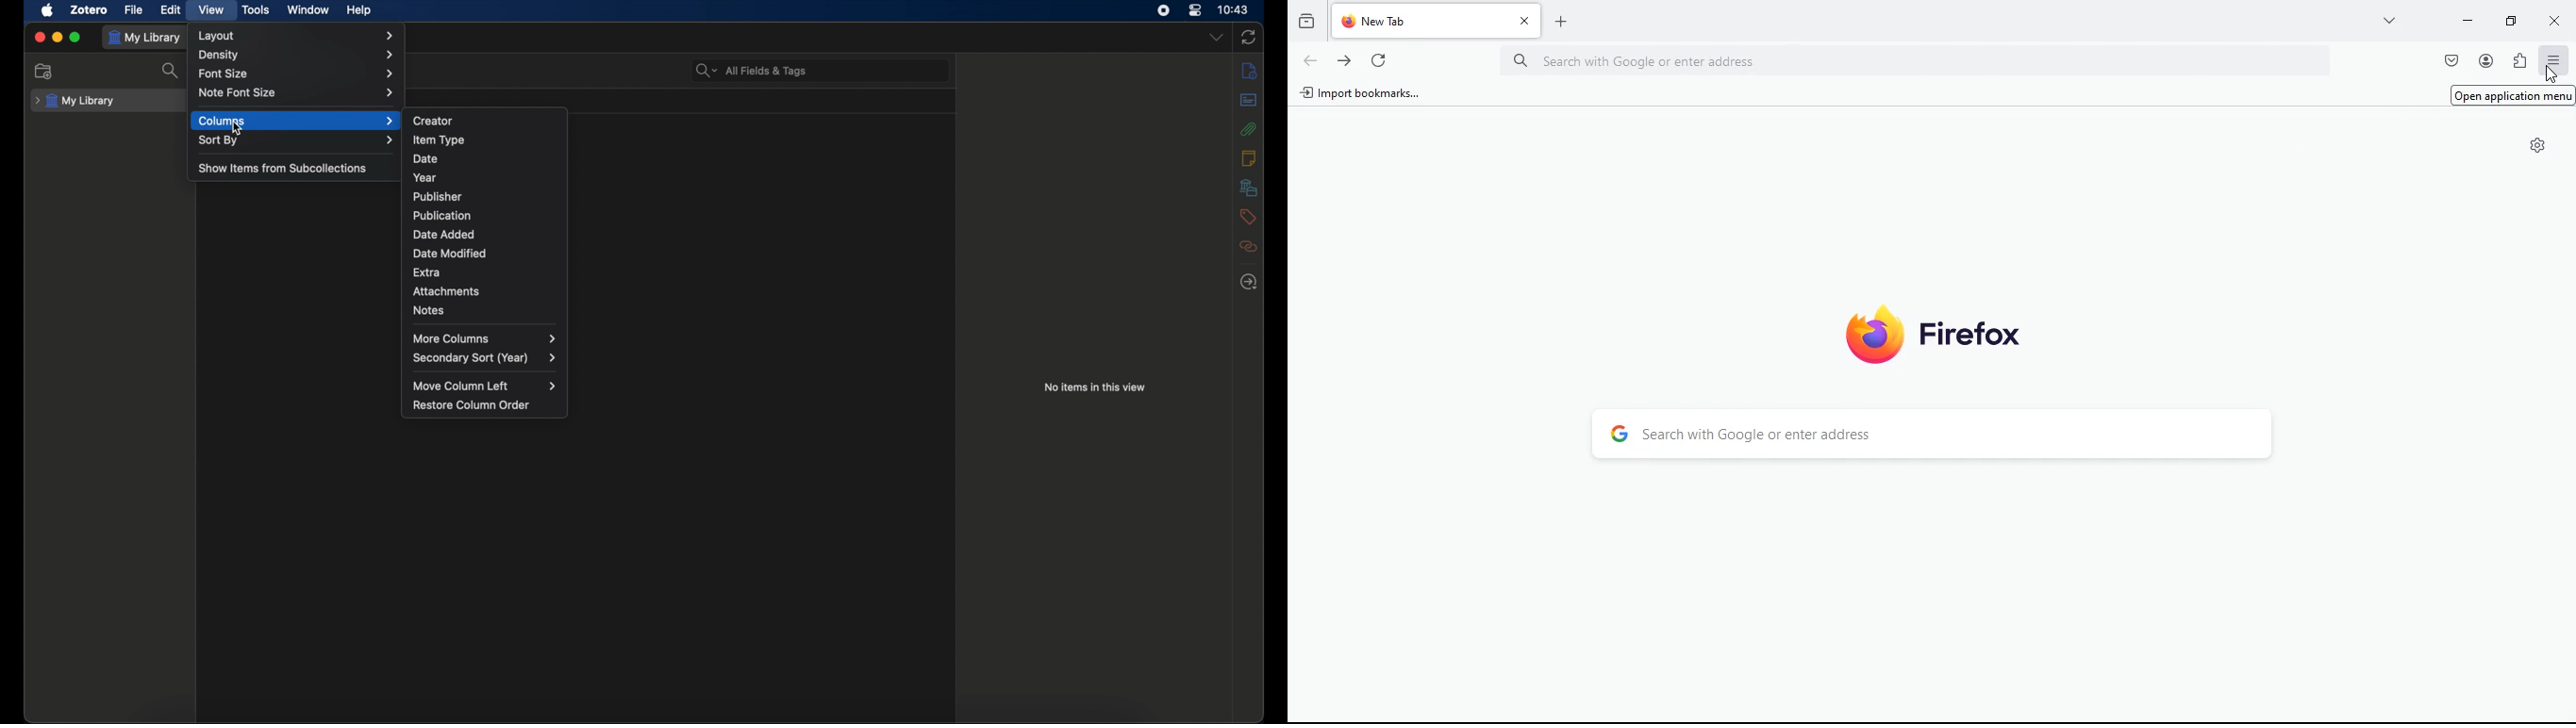  What do you see at coordinates (2518, 61) in the screenshot?
I see `instalations` at bounding box center [2518, 61].